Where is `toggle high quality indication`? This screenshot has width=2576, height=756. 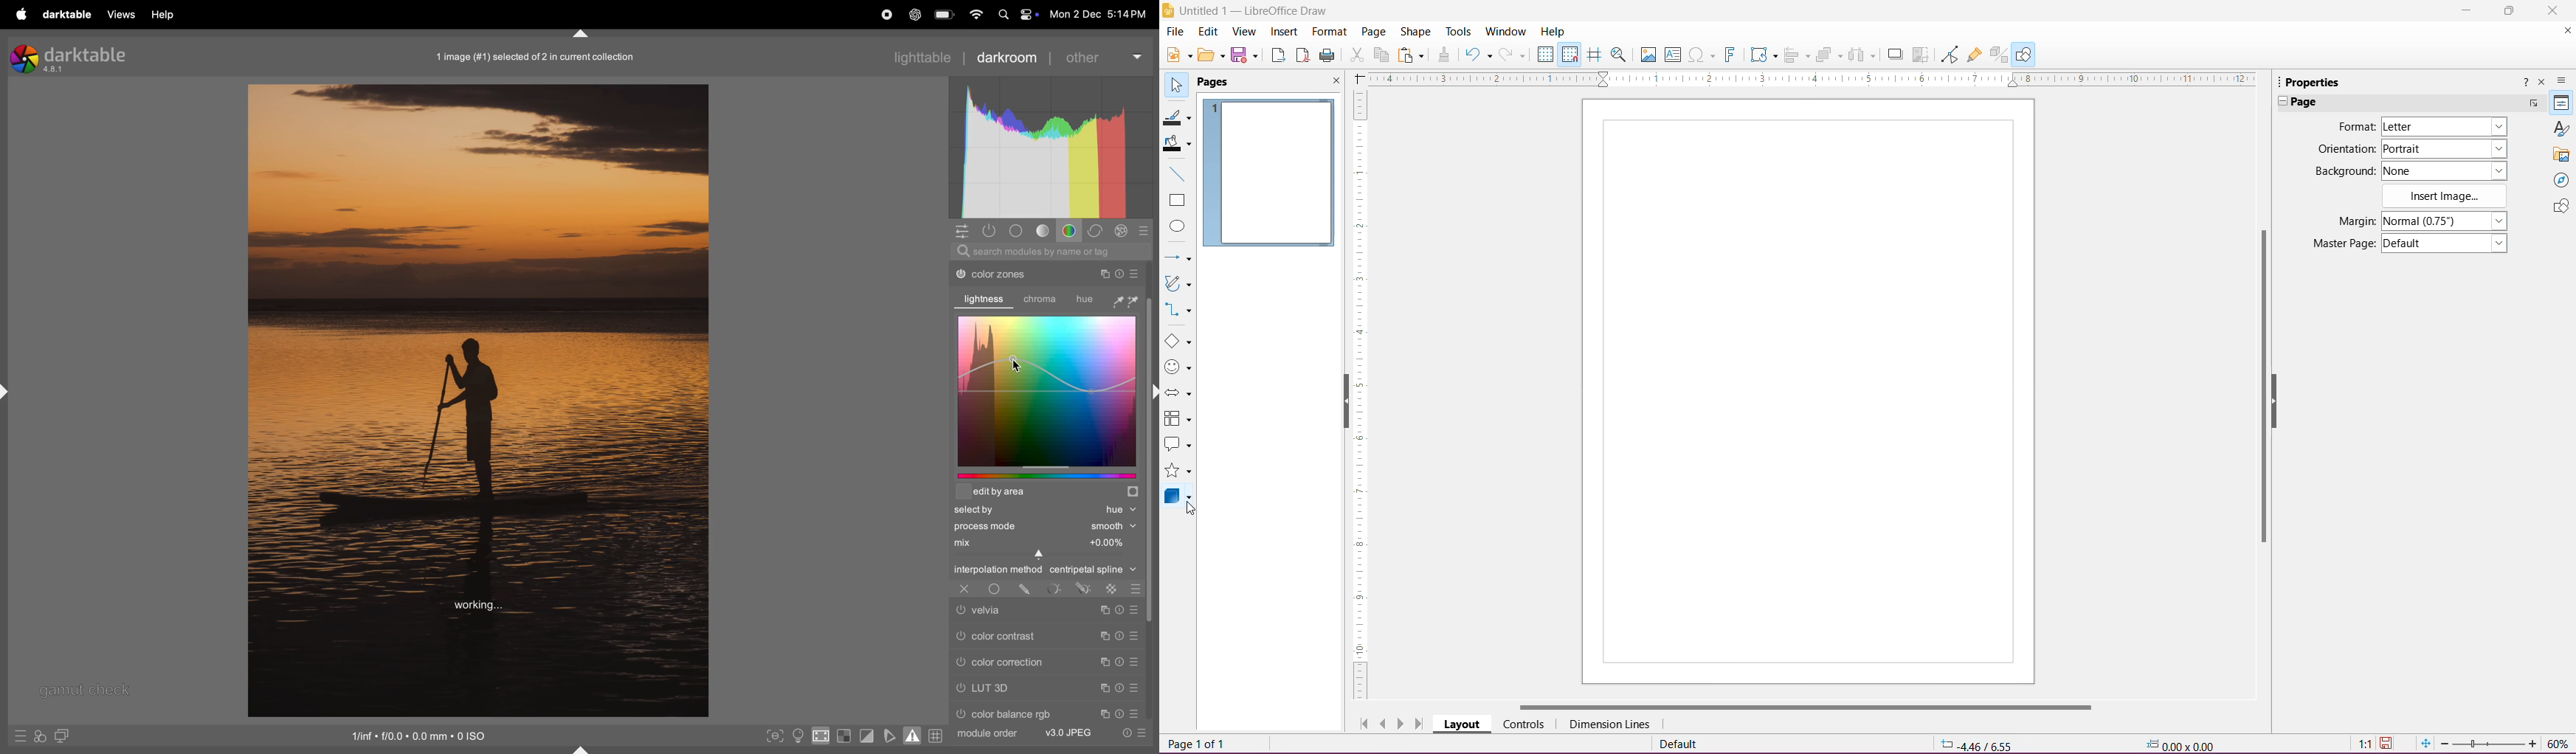
toggle high quality indication is located at coordinates (821, 736).